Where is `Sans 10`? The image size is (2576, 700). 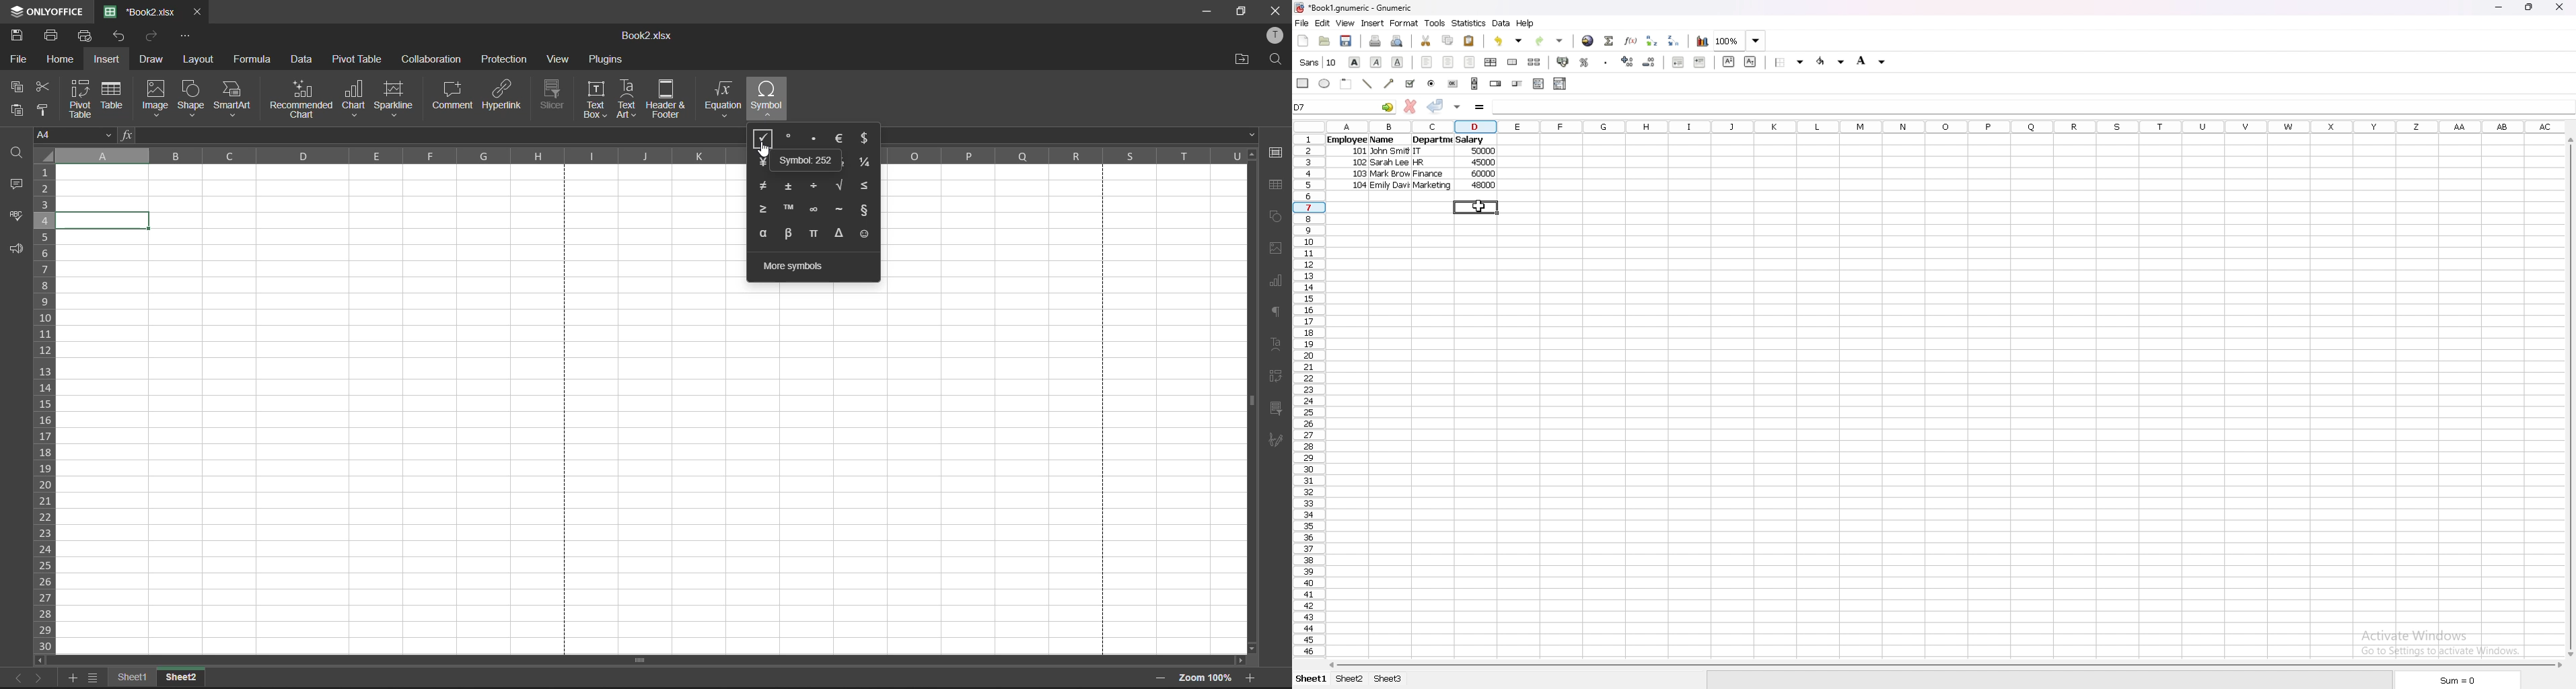
Sans 10 is located at coordinates (1317, 63).